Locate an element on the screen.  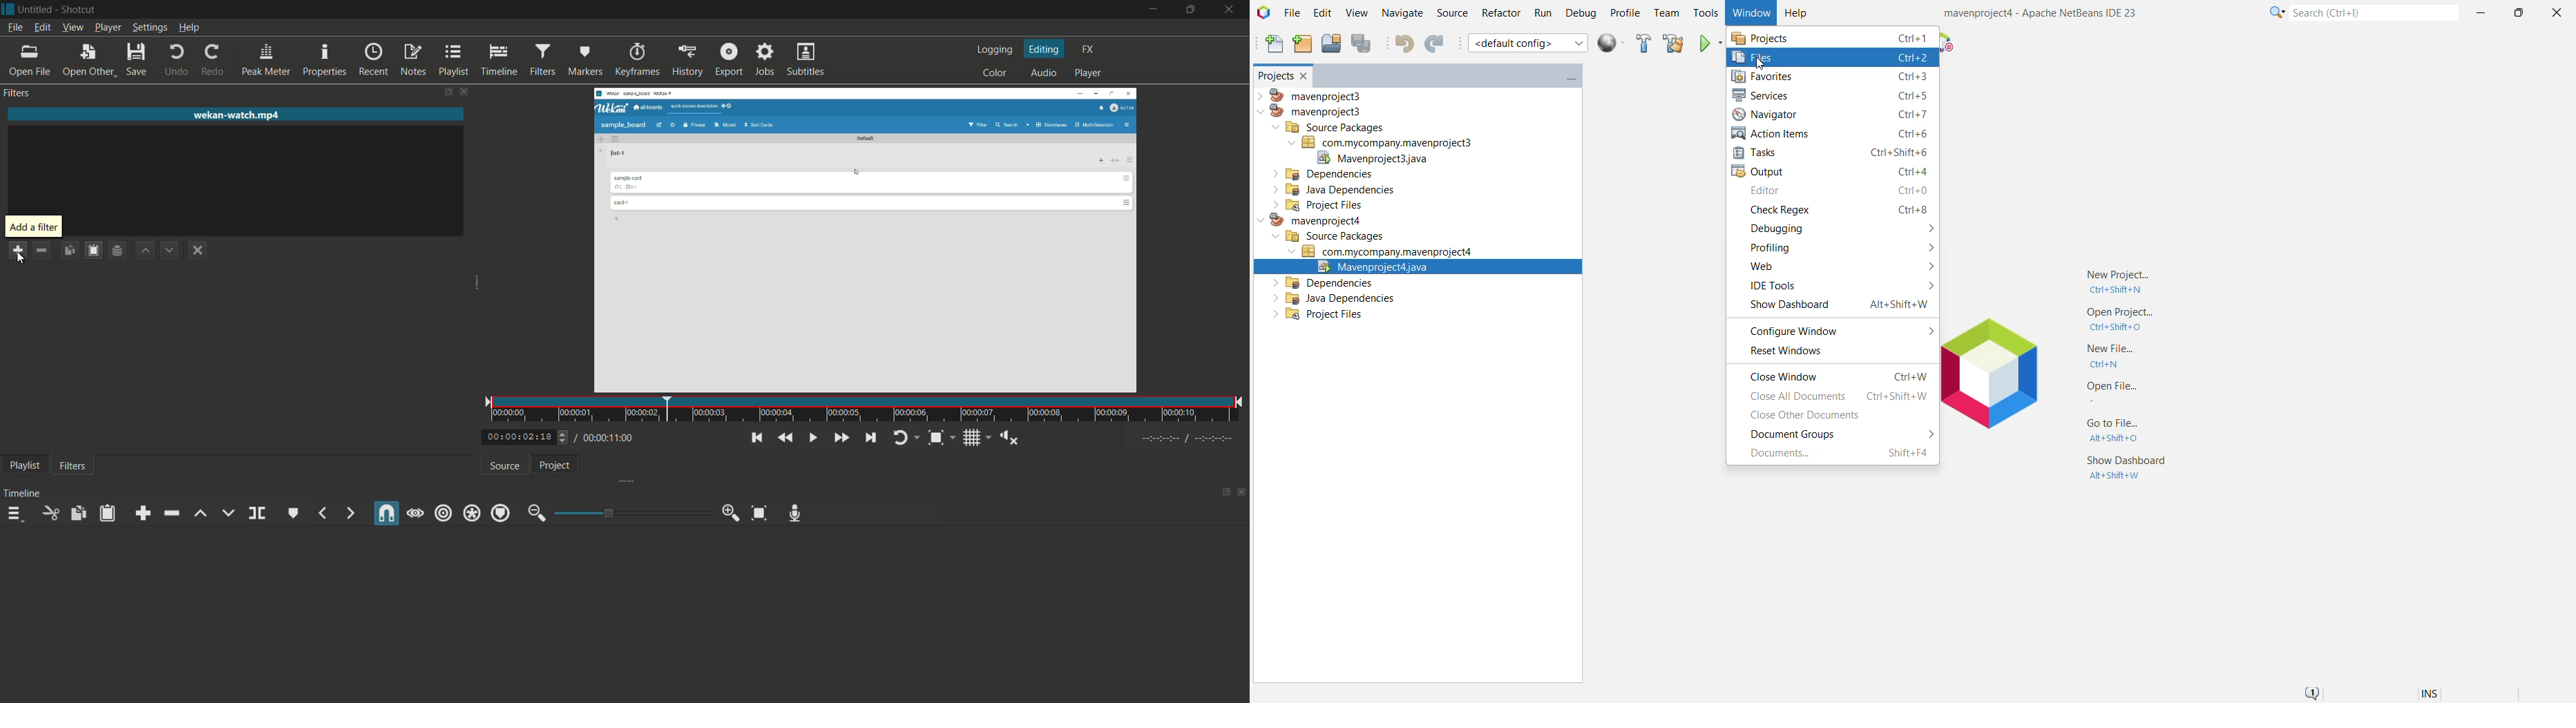
timeline is located at coordinates (499, 61).